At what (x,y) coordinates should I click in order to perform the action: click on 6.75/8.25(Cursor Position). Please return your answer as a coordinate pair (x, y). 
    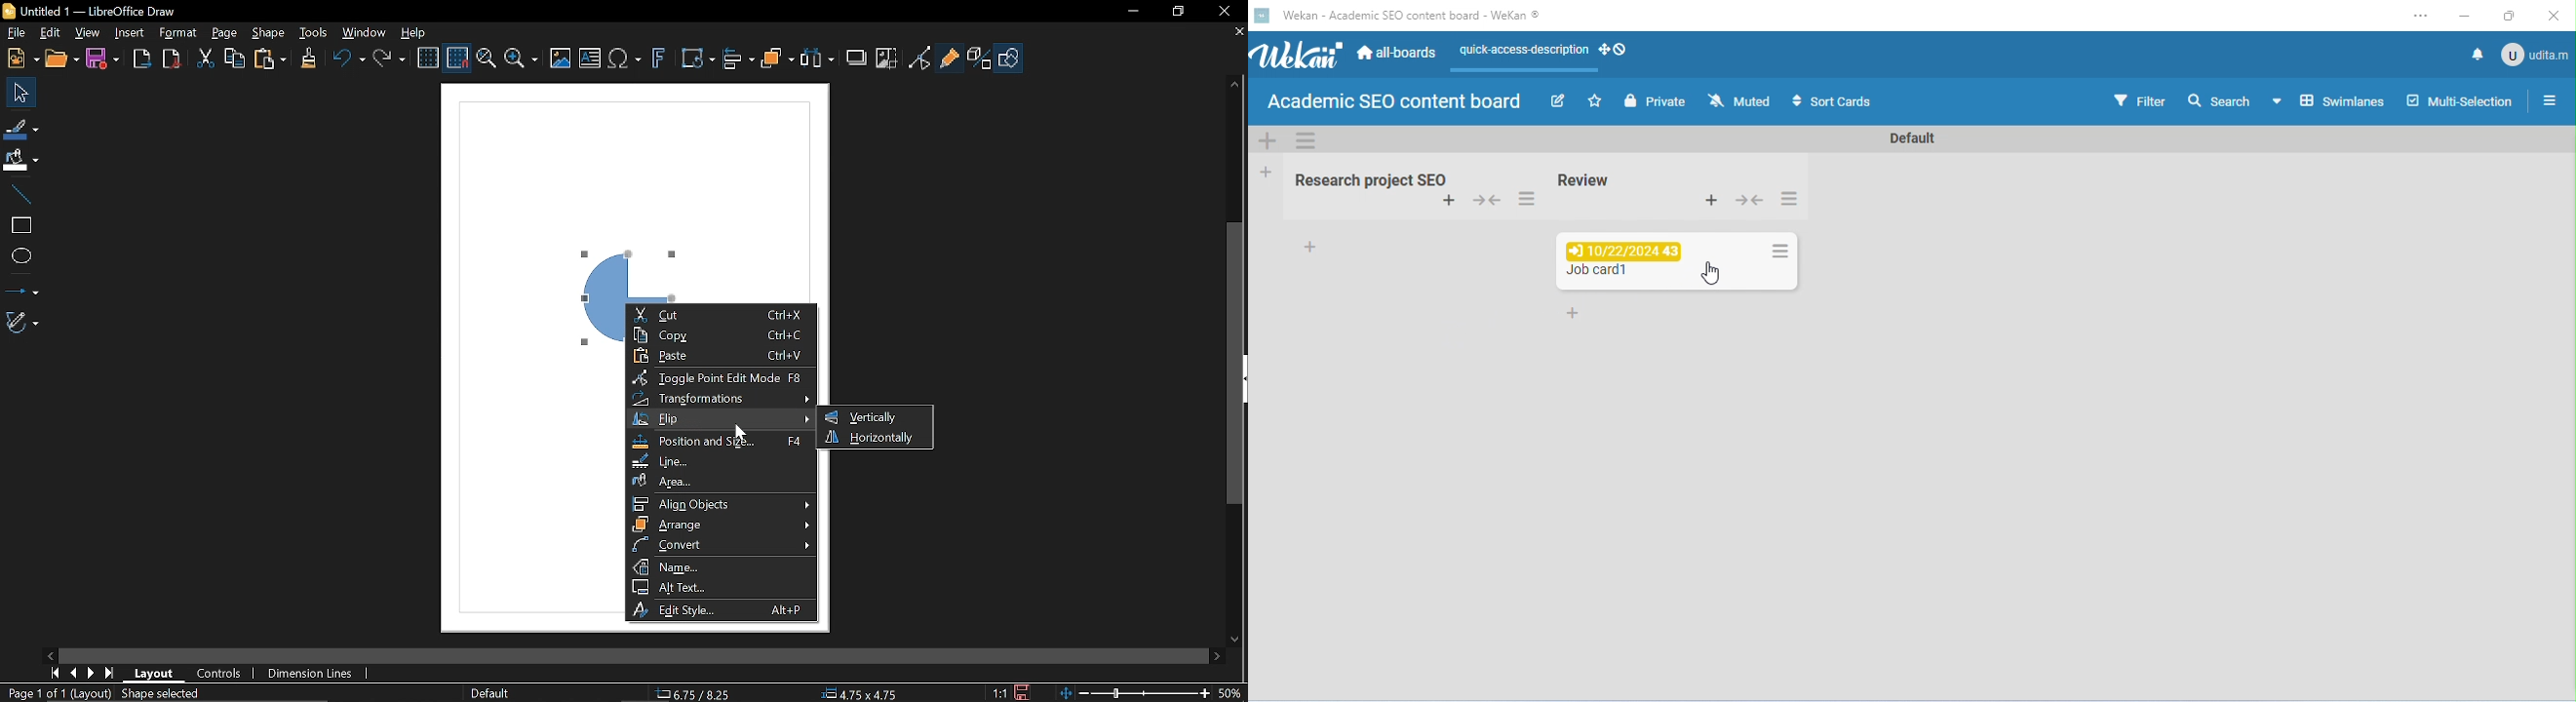
    Looking at the image, I should click on (693, 692).